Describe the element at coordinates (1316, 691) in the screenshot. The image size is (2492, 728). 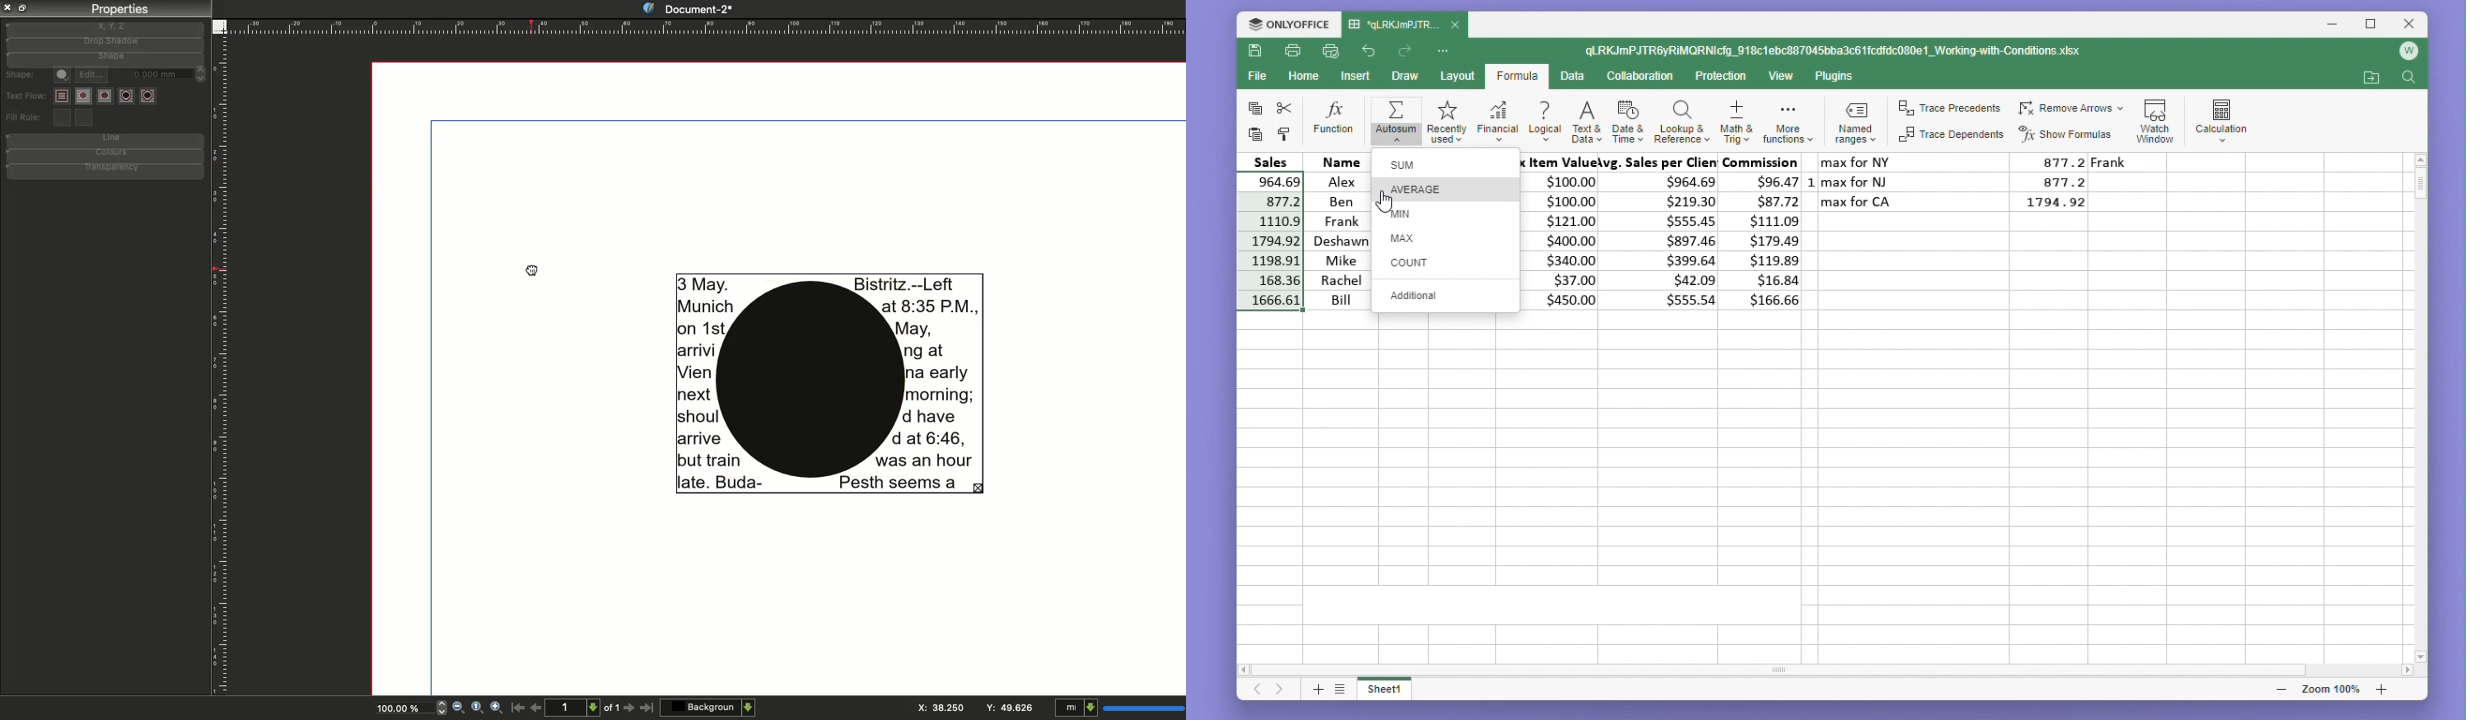
I see `Add sheet` at that location.